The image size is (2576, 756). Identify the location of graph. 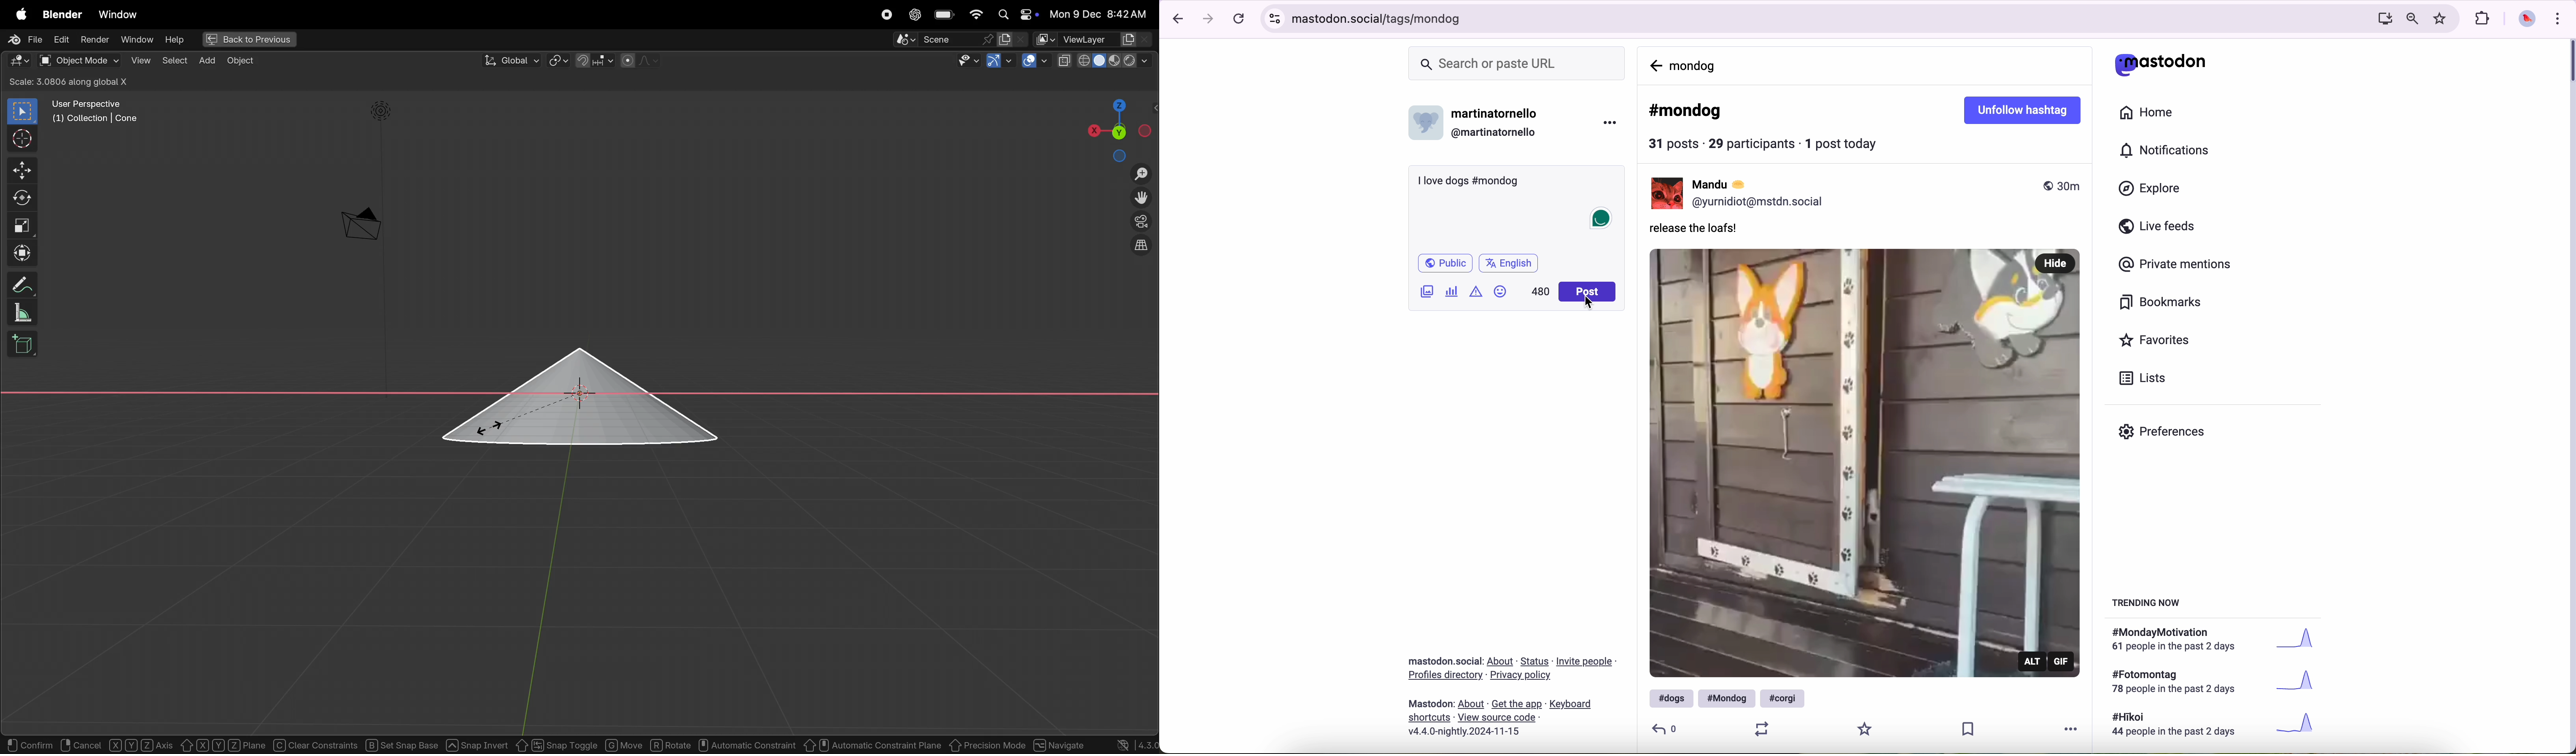
(2300, 724).